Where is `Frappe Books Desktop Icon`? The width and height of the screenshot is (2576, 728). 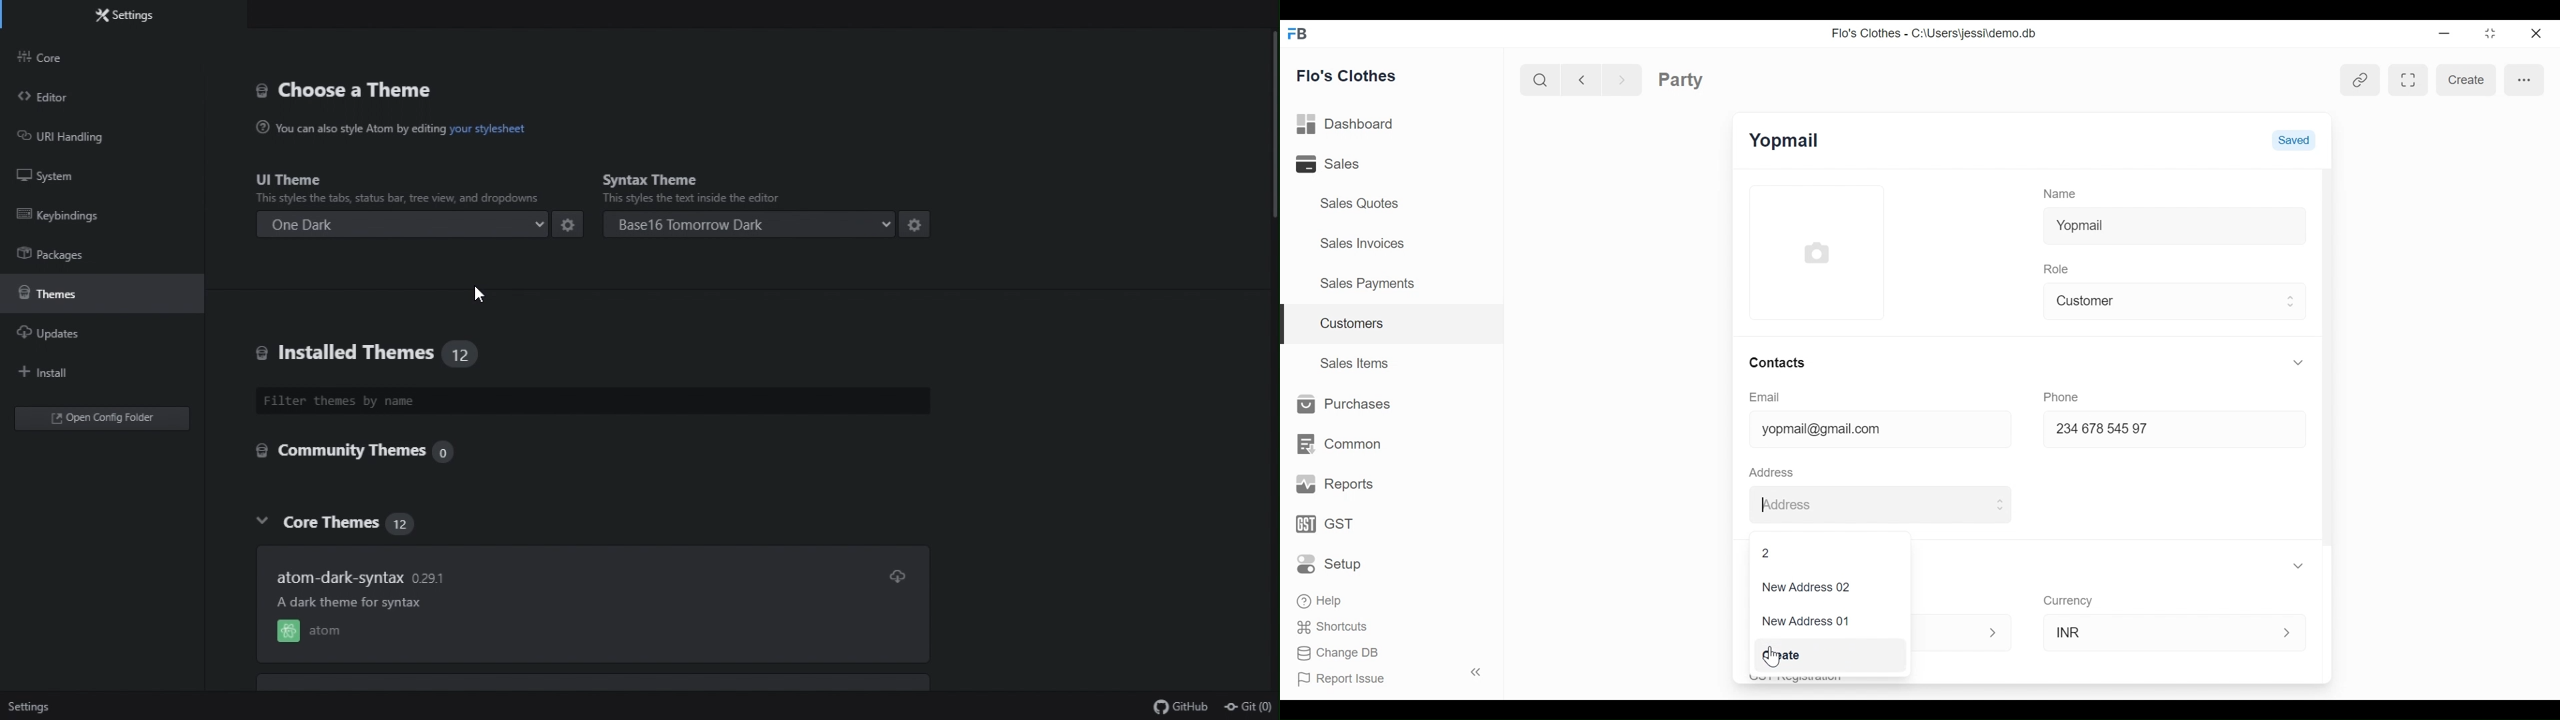
Frappe Books Desktop Icon is located at coordinates (1296, 35).